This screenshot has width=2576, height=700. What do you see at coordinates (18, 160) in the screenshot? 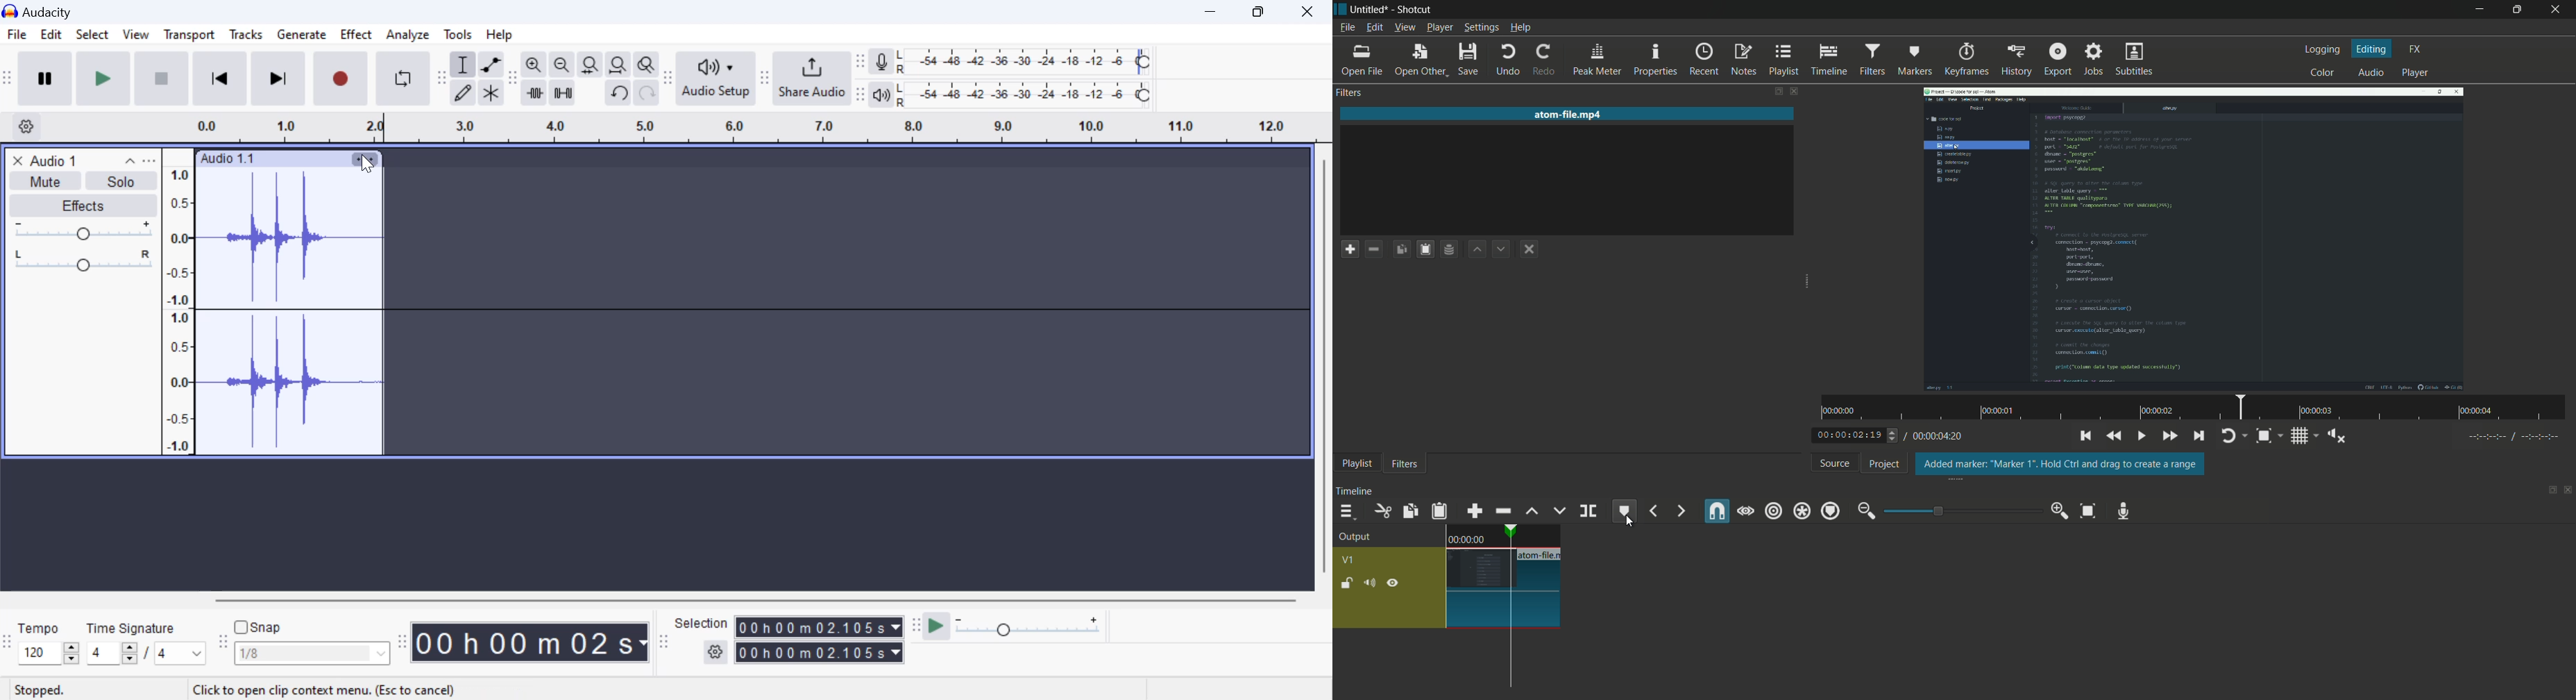
I see `close track` at bounding box center [18, 160].